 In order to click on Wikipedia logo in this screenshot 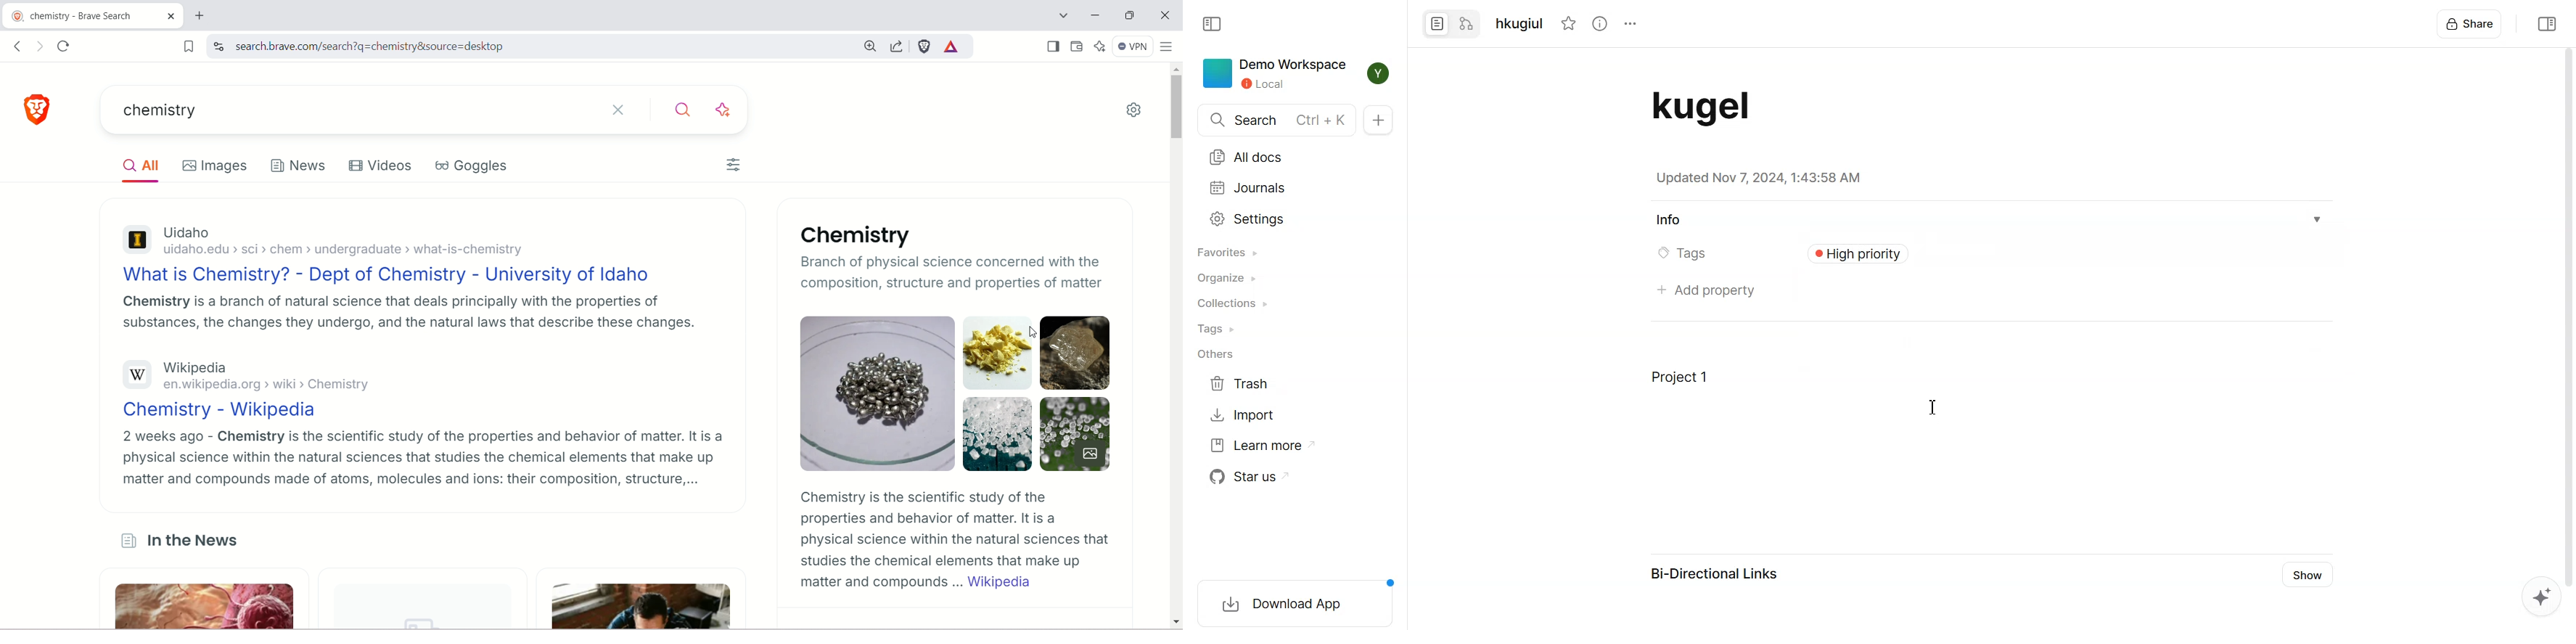, I will do `click(135, 374)`.